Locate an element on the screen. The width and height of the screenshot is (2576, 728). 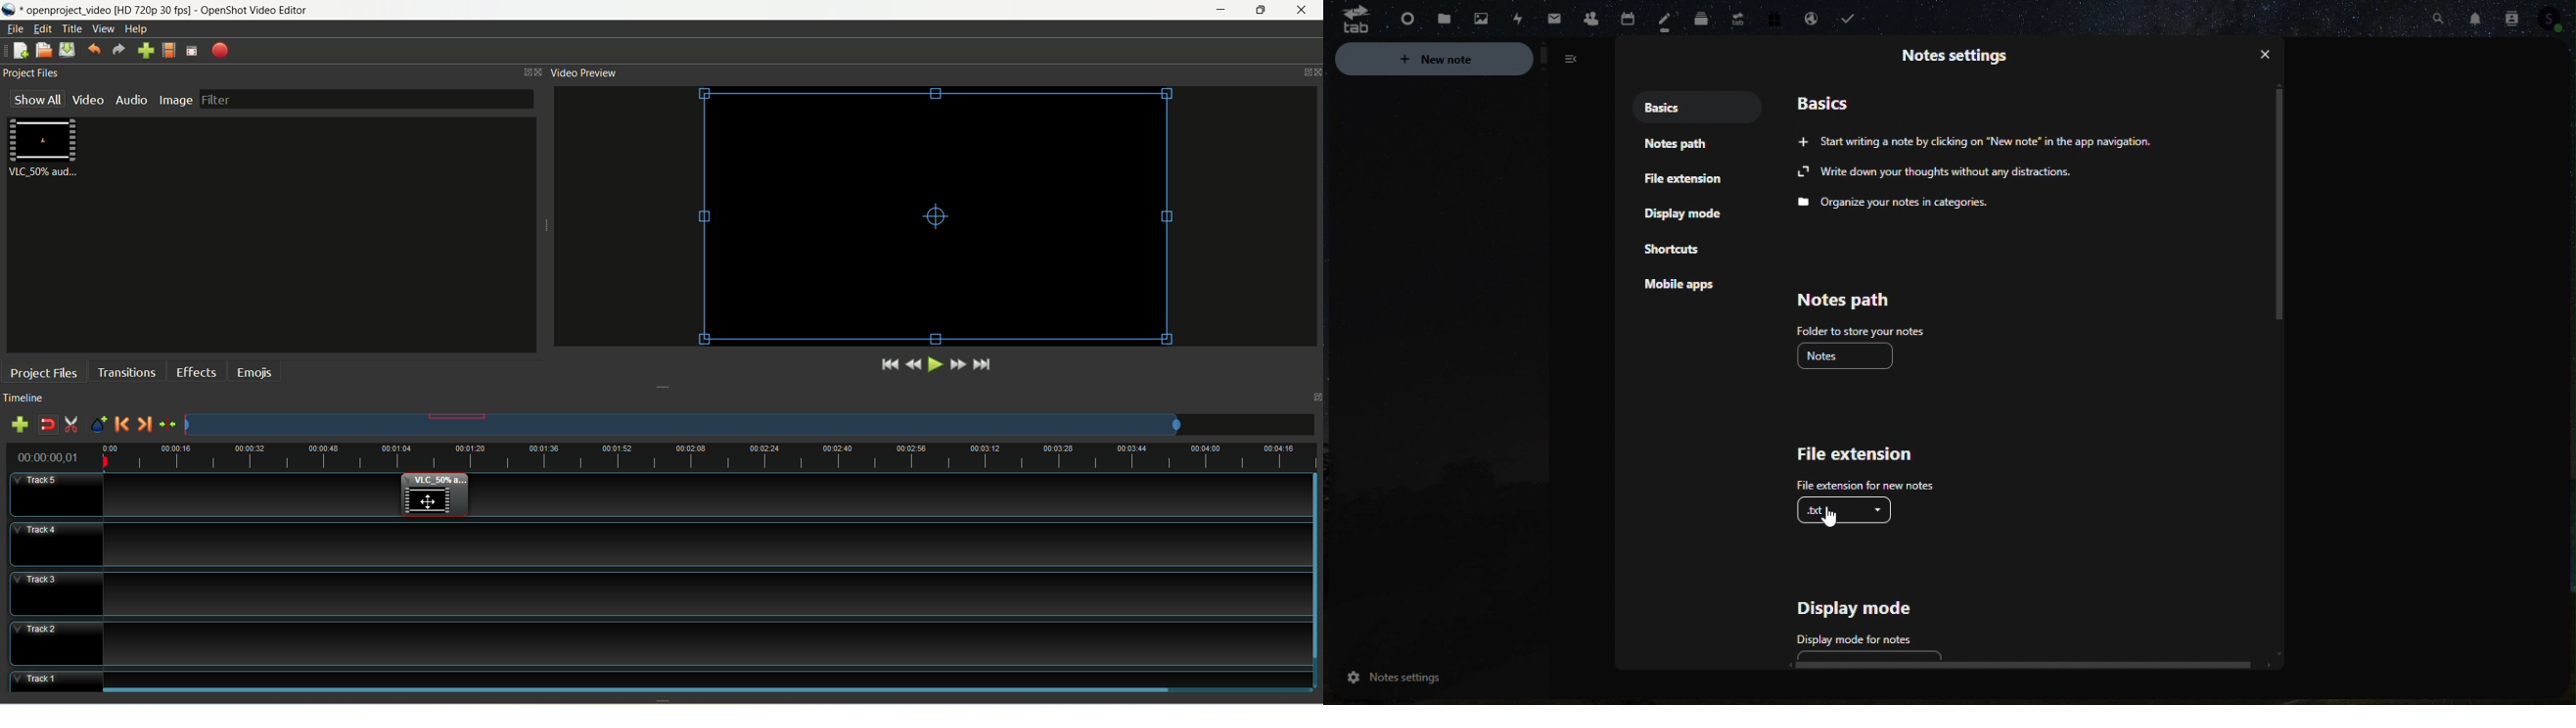
Dashboard is located at coordinates (1400, 18).